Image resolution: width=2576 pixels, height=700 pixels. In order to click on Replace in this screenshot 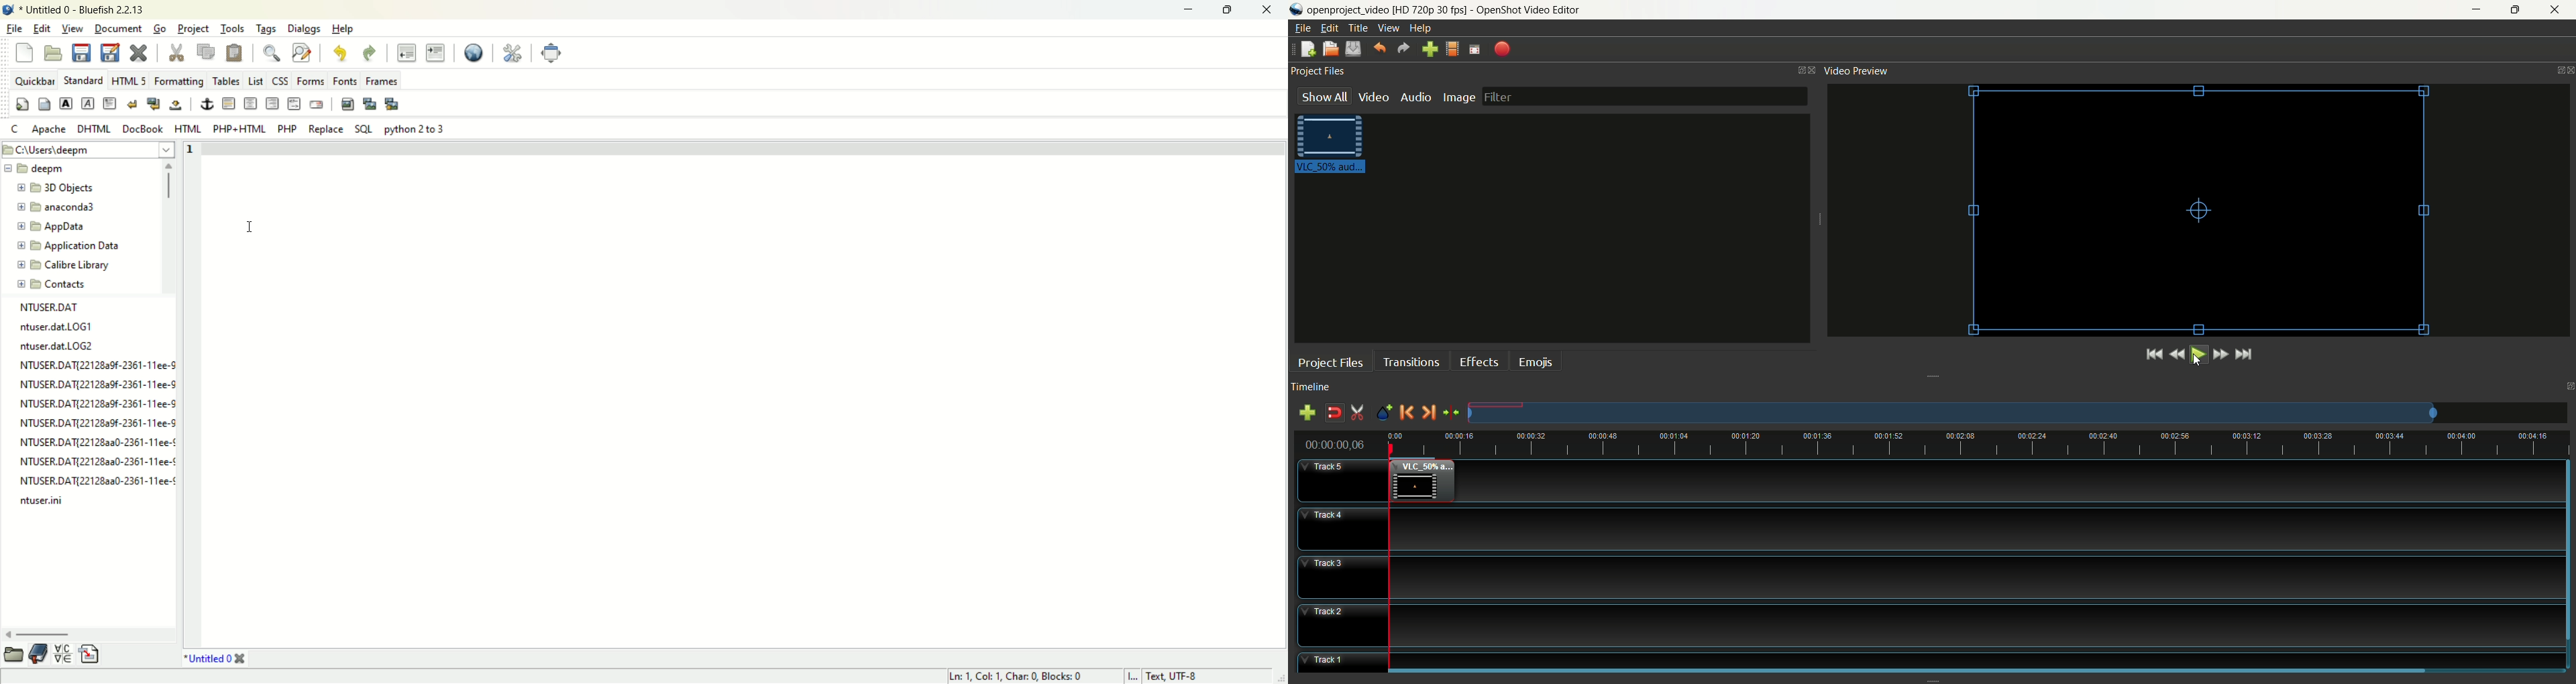, I will do `click(326, 131)`.